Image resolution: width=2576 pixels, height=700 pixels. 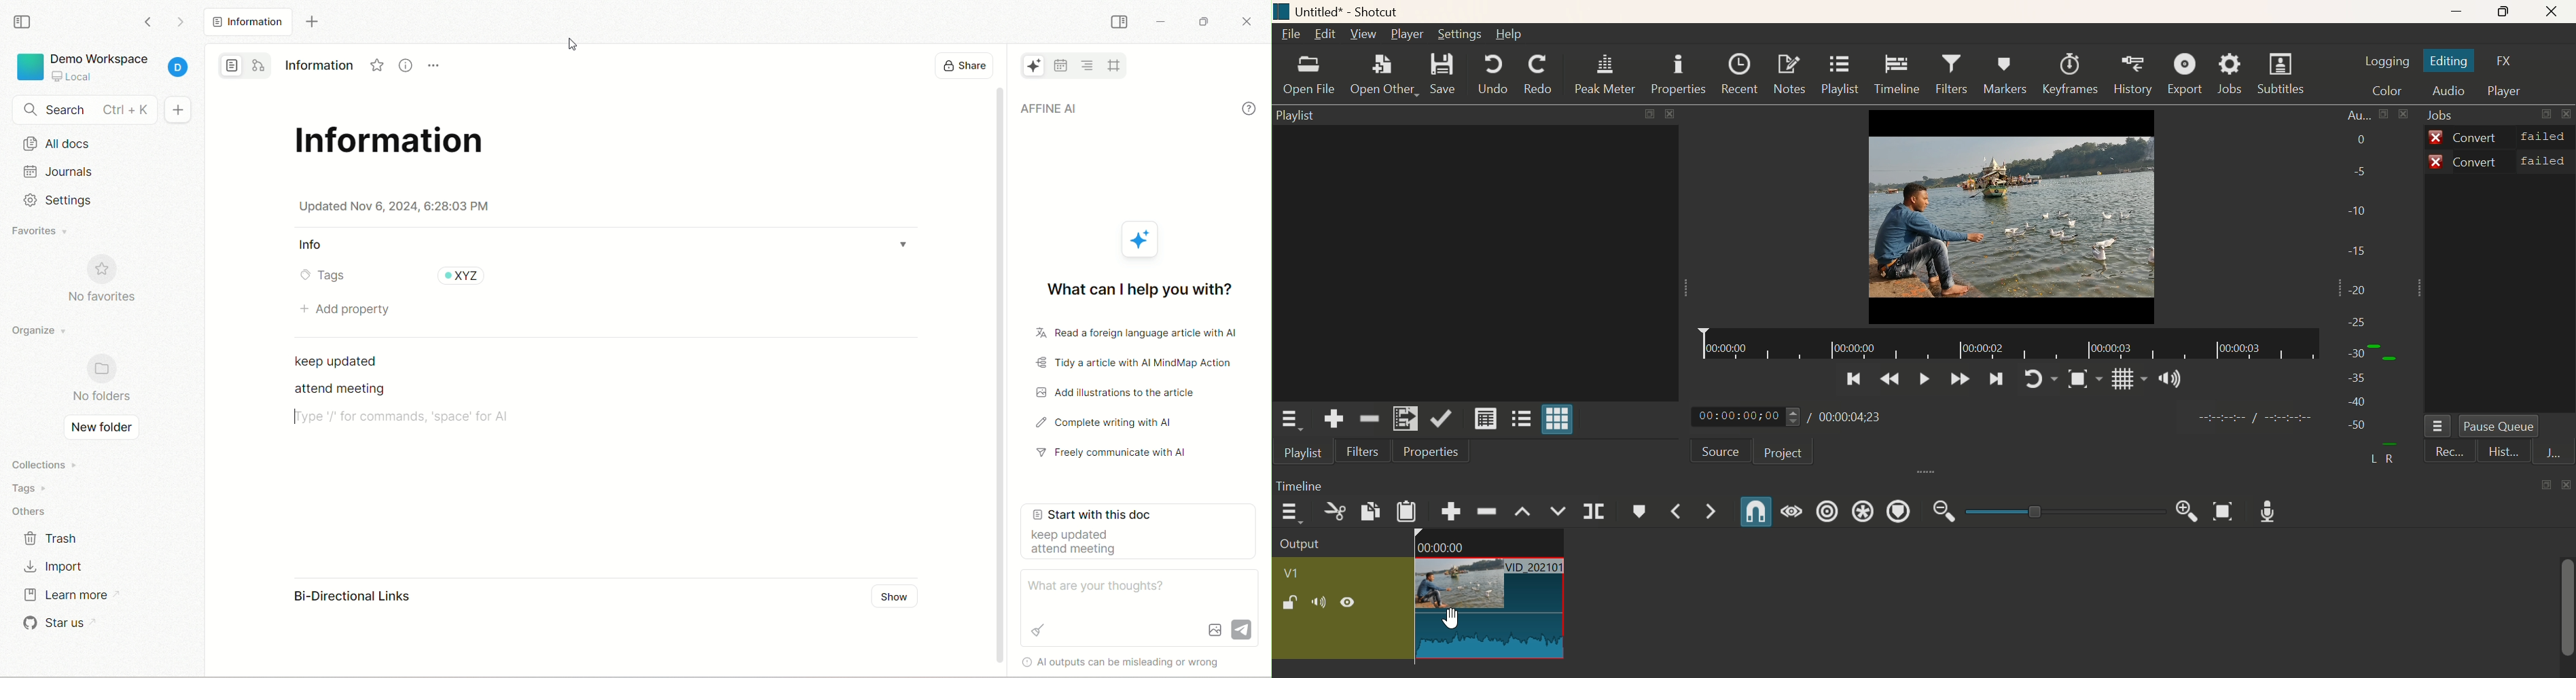 What do you see at coordinates (2454, 62) in the screenshot?
I see `Editing` at bounding box center [2454, 62].